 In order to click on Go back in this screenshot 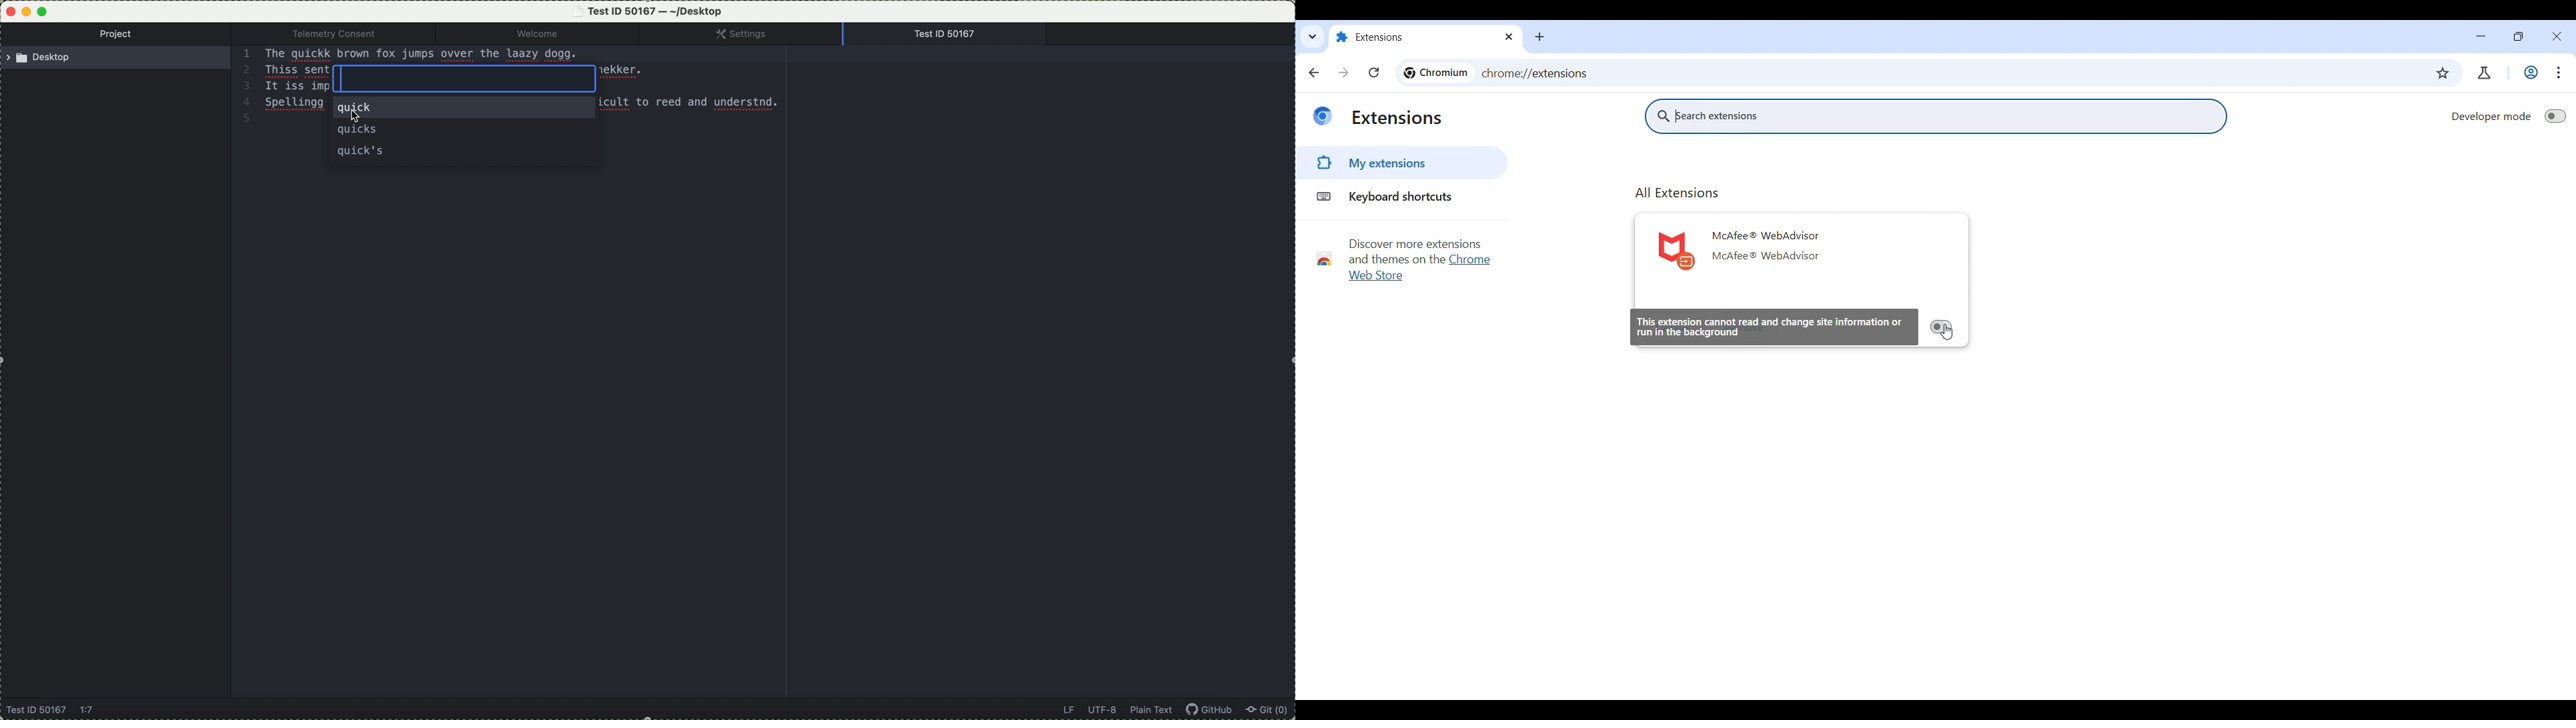, I will do `click(1314, 72)`.